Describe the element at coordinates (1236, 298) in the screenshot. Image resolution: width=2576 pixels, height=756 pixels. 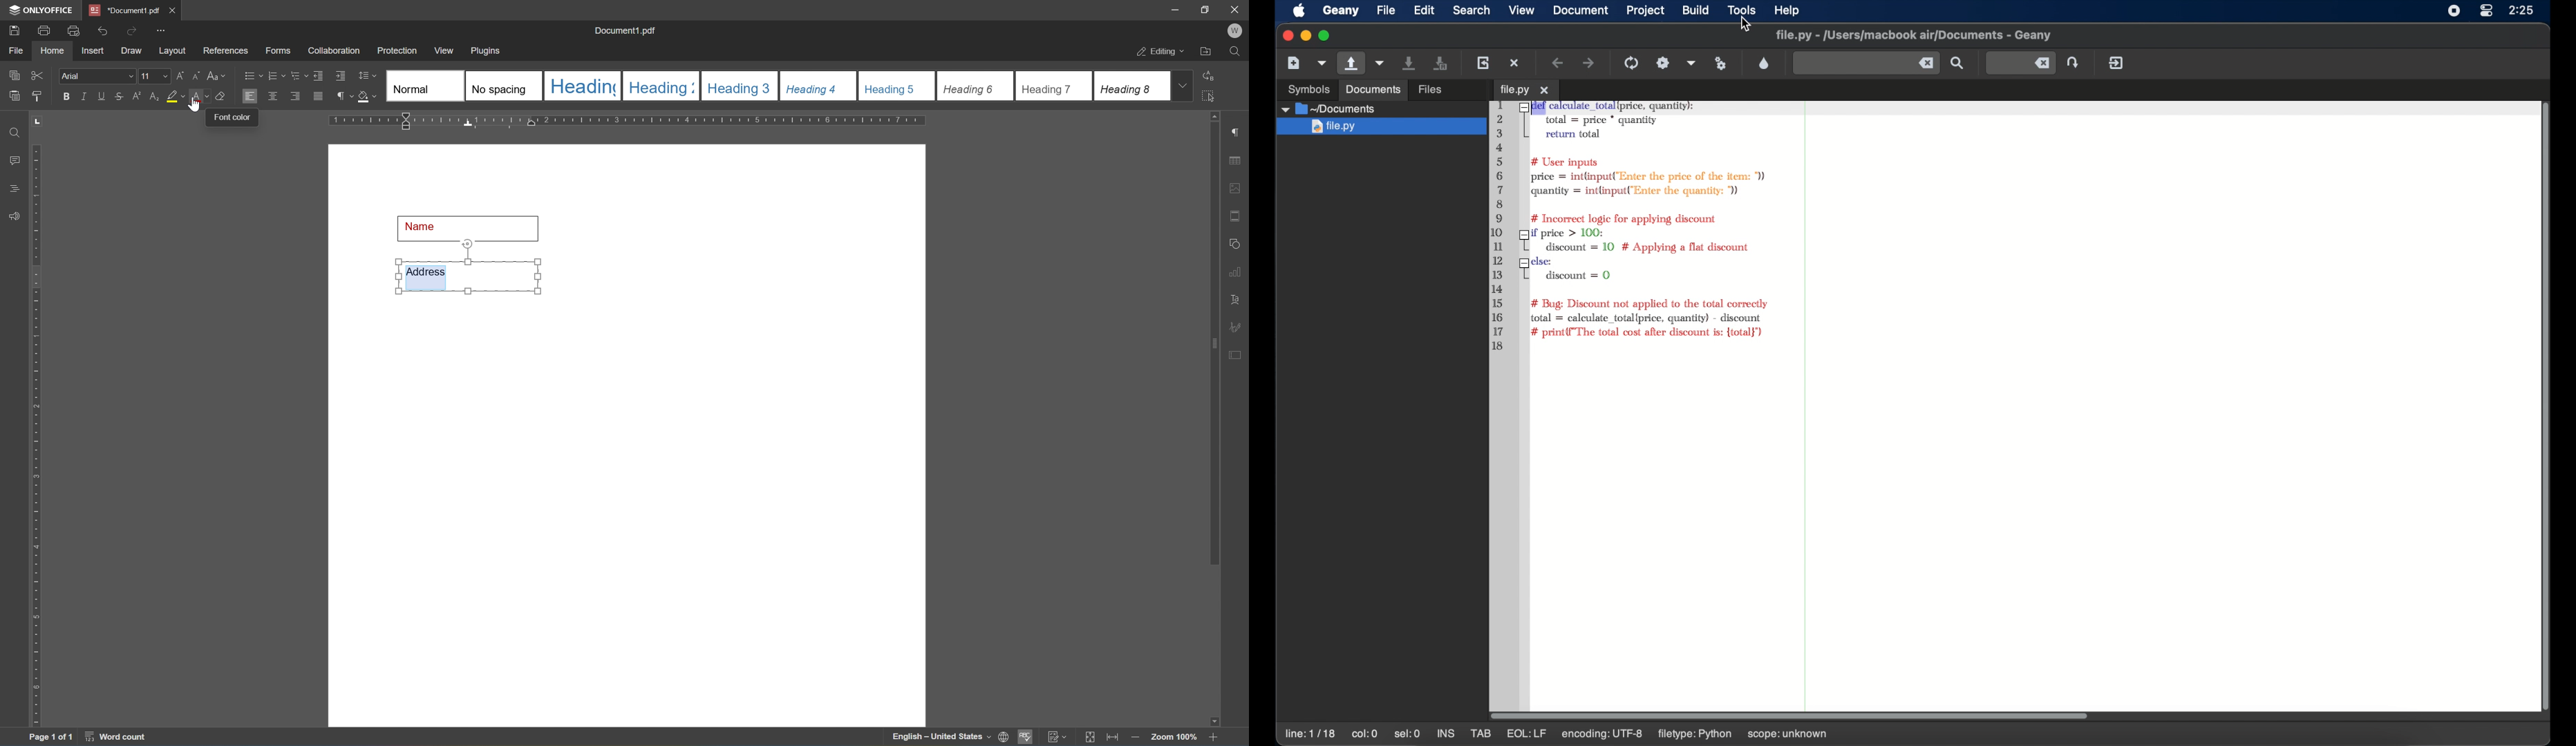
I see `text art settings` at that location.